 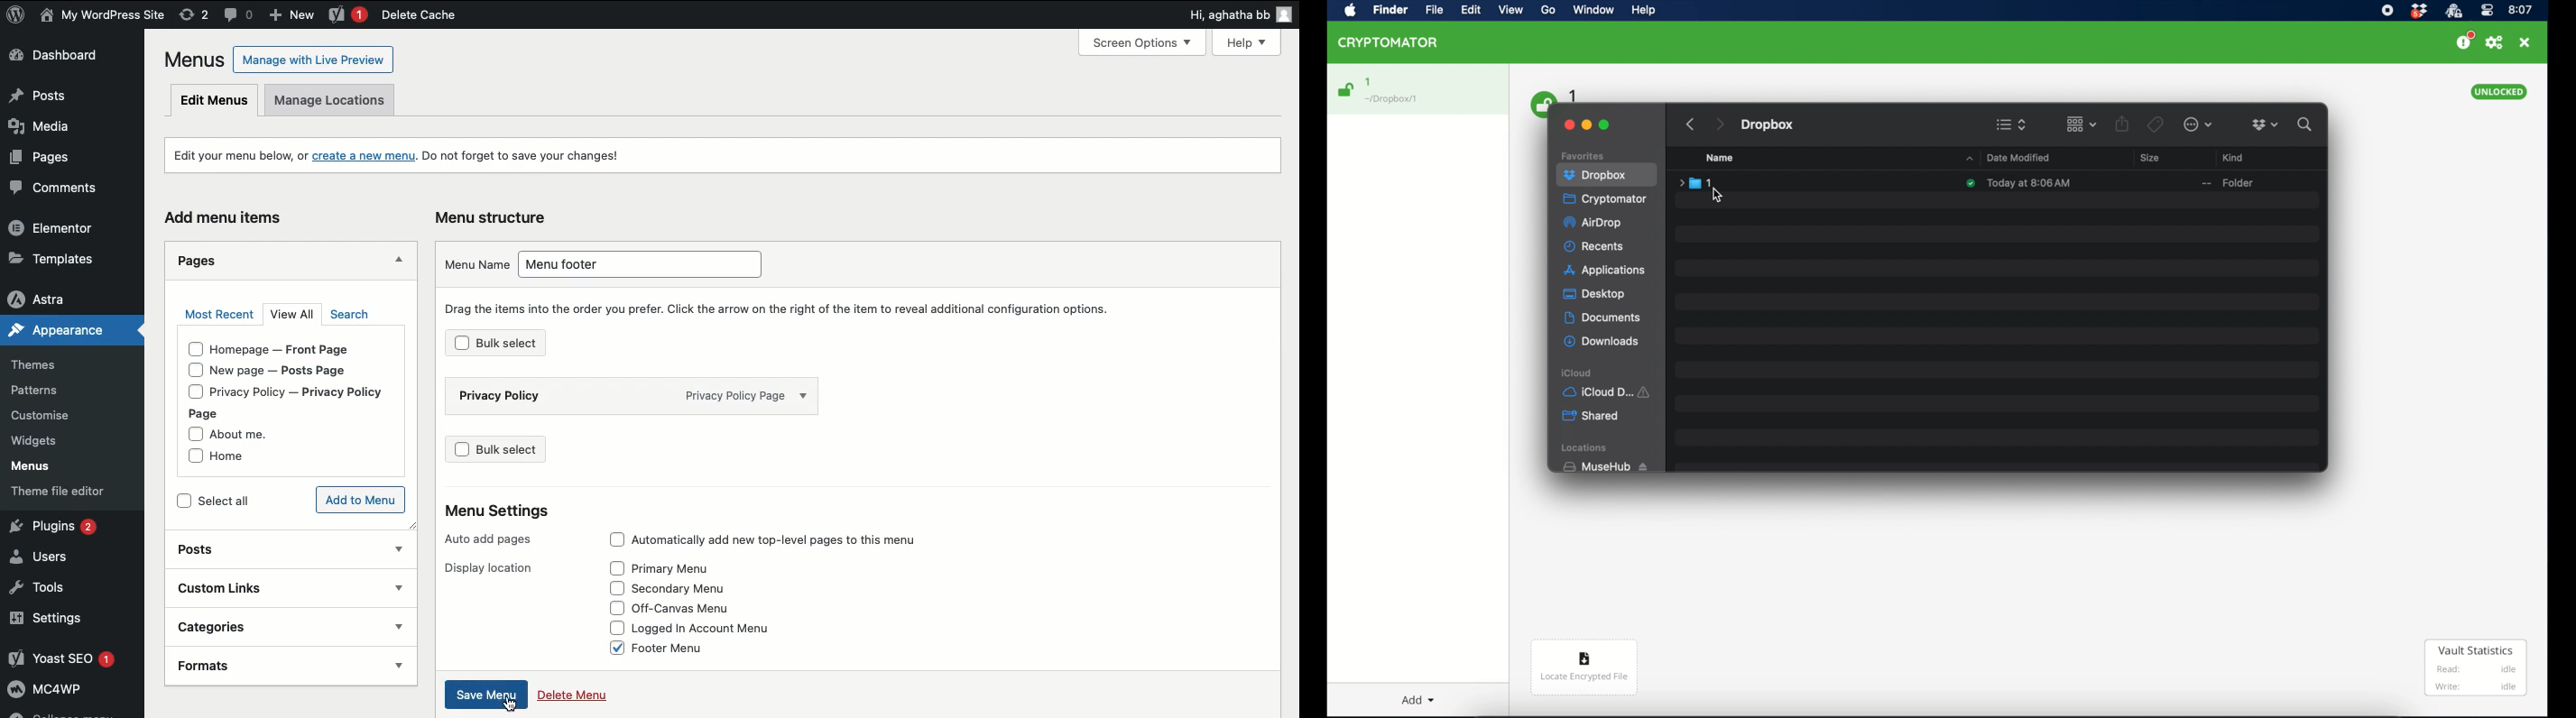 I want to click on Menu Settings, so click(x=486, y=508).